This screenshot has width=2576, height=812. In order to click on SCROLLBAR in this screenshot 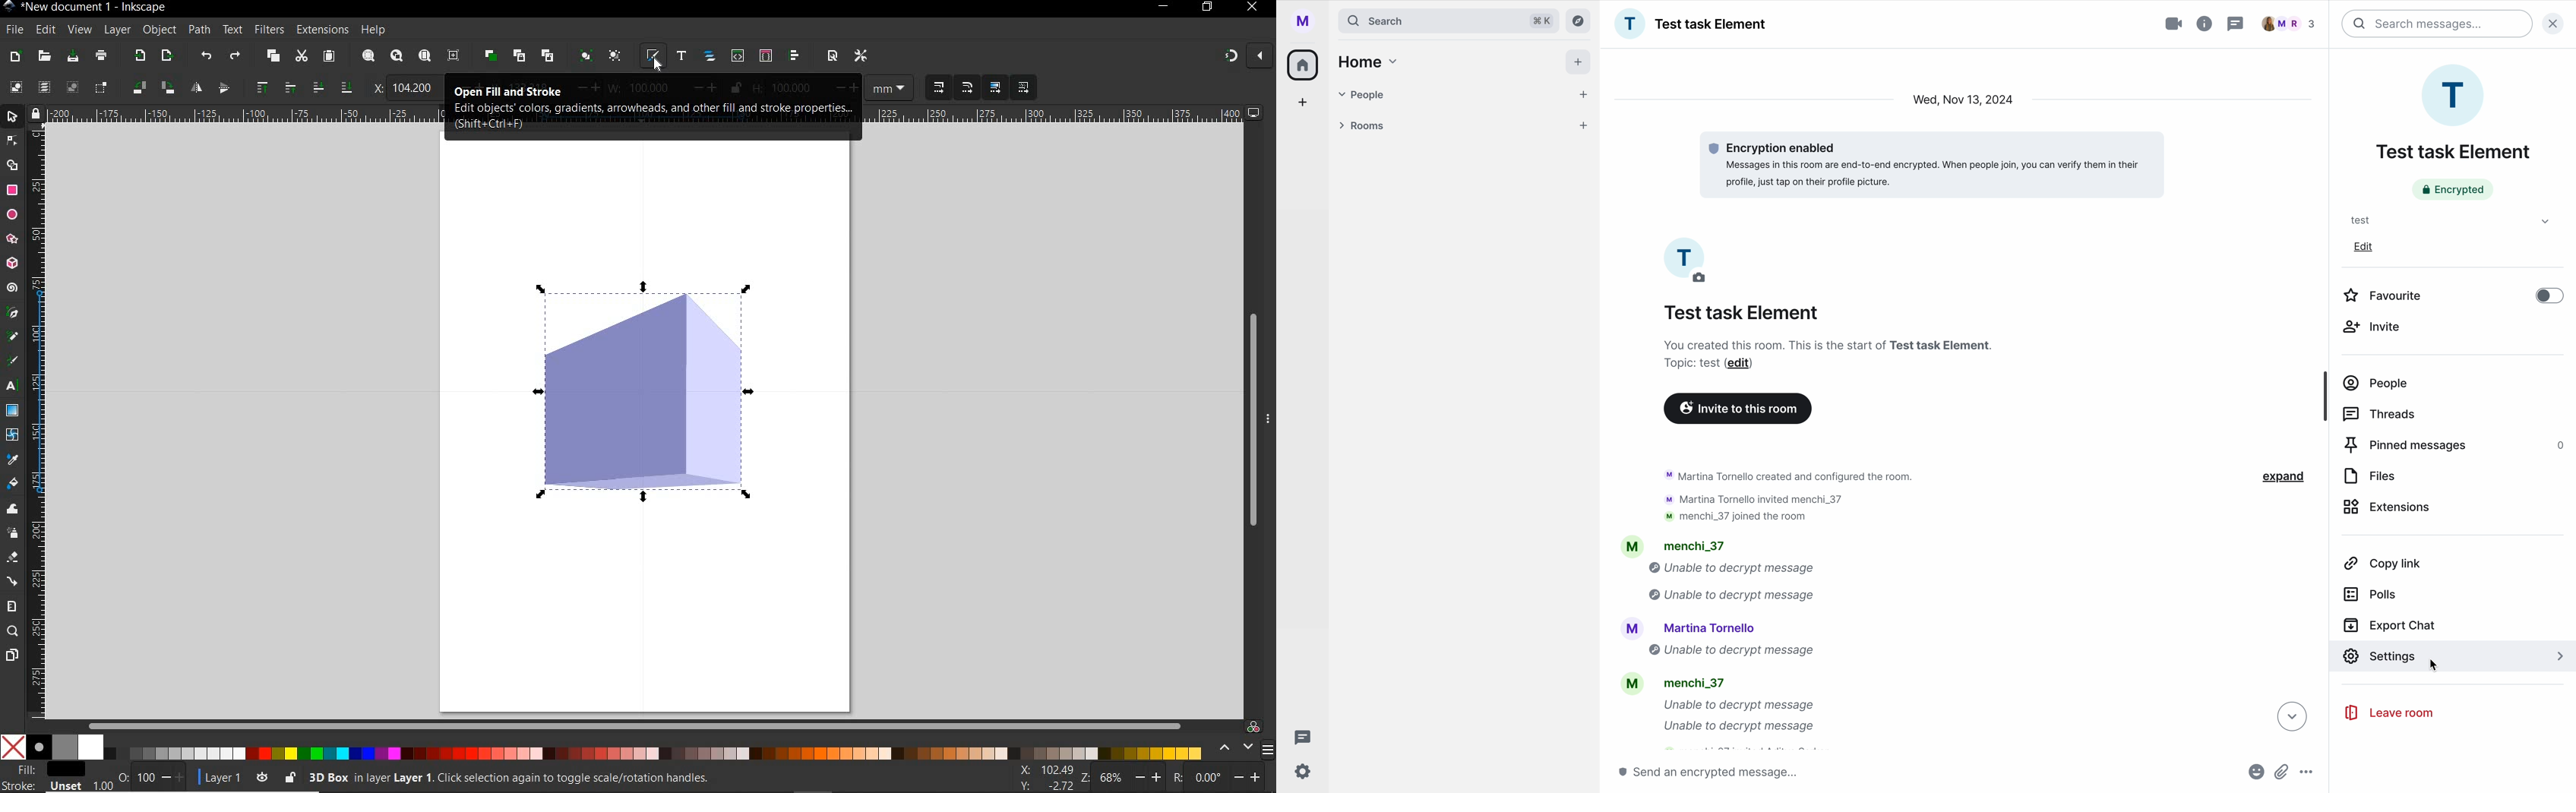, I will do `click(1253, 422)`.